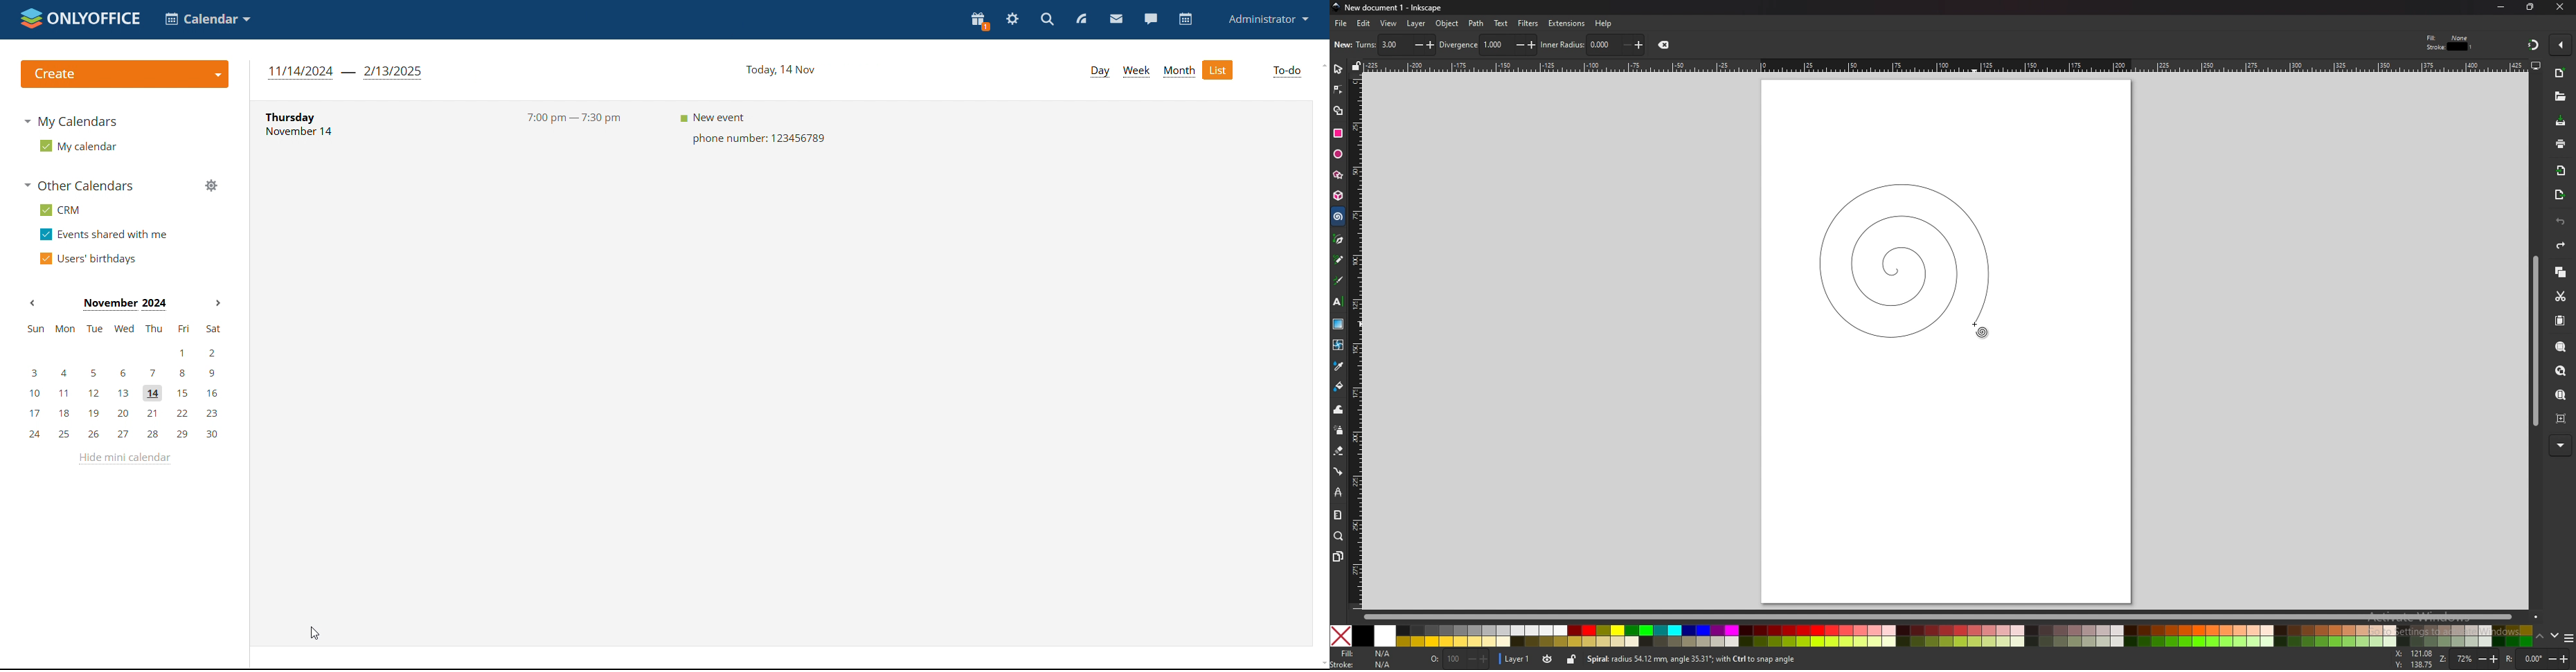 This screenshot has width=2576, height=672. Describe the element at coordinates (2532, 45) in the screenshot. I see `snapping` at that location.